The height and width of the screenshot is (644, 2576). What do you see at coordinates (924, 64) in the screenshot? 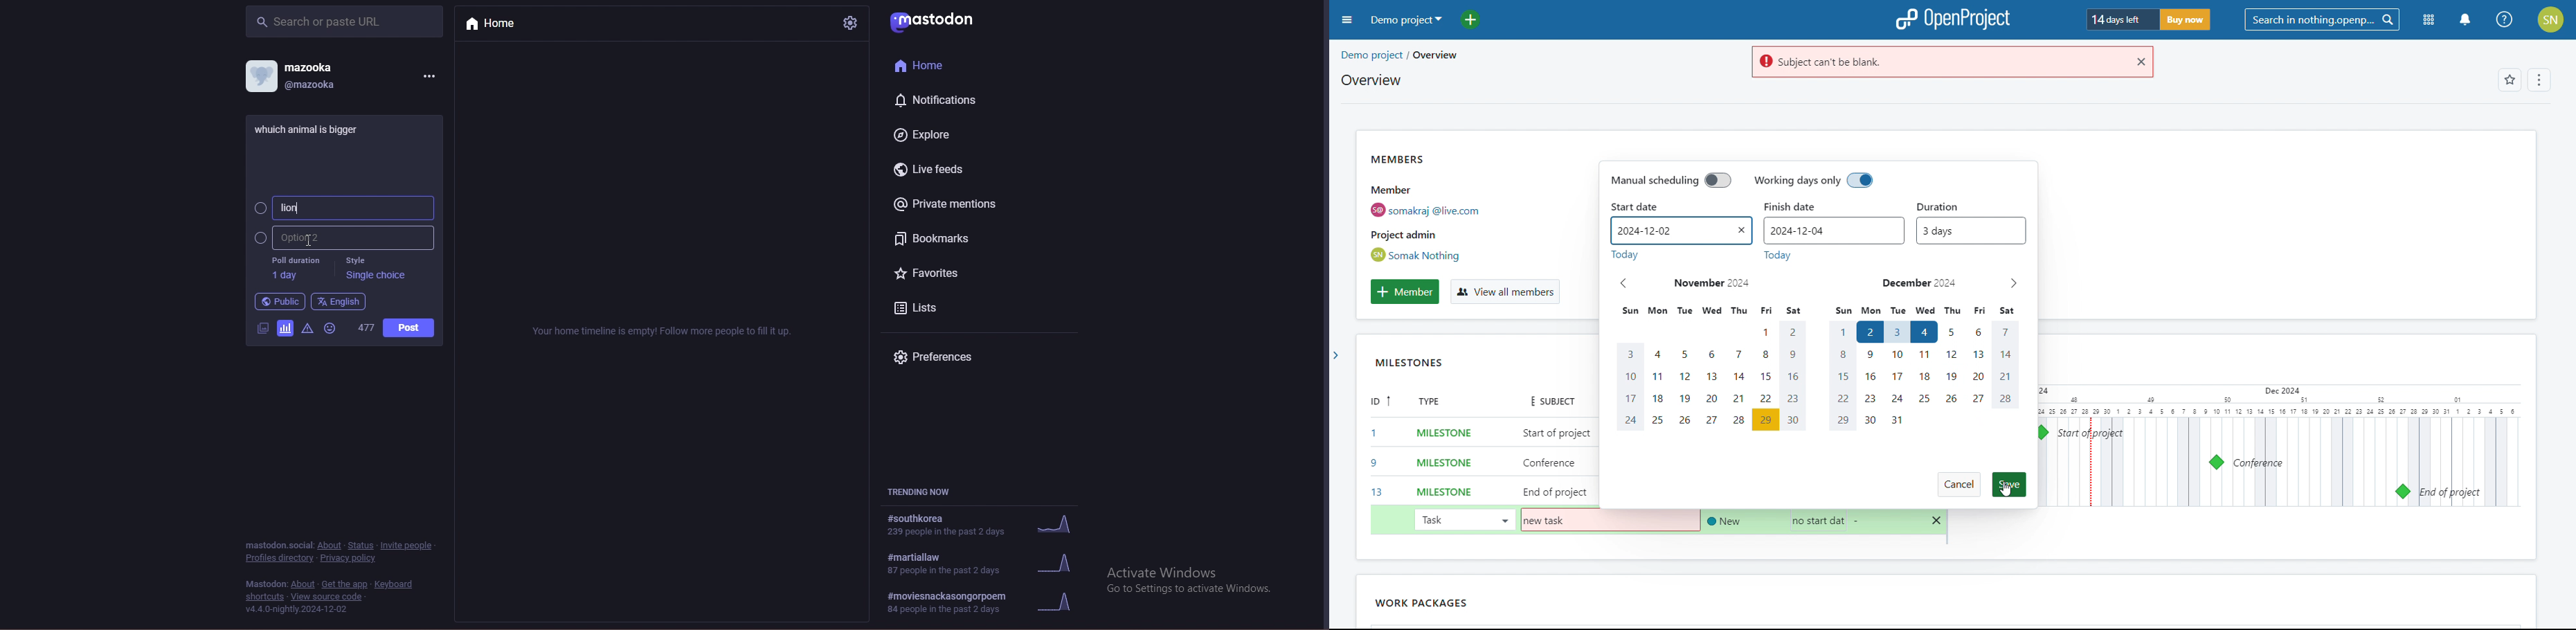
I see `Home` at bounding box center [924, 64].